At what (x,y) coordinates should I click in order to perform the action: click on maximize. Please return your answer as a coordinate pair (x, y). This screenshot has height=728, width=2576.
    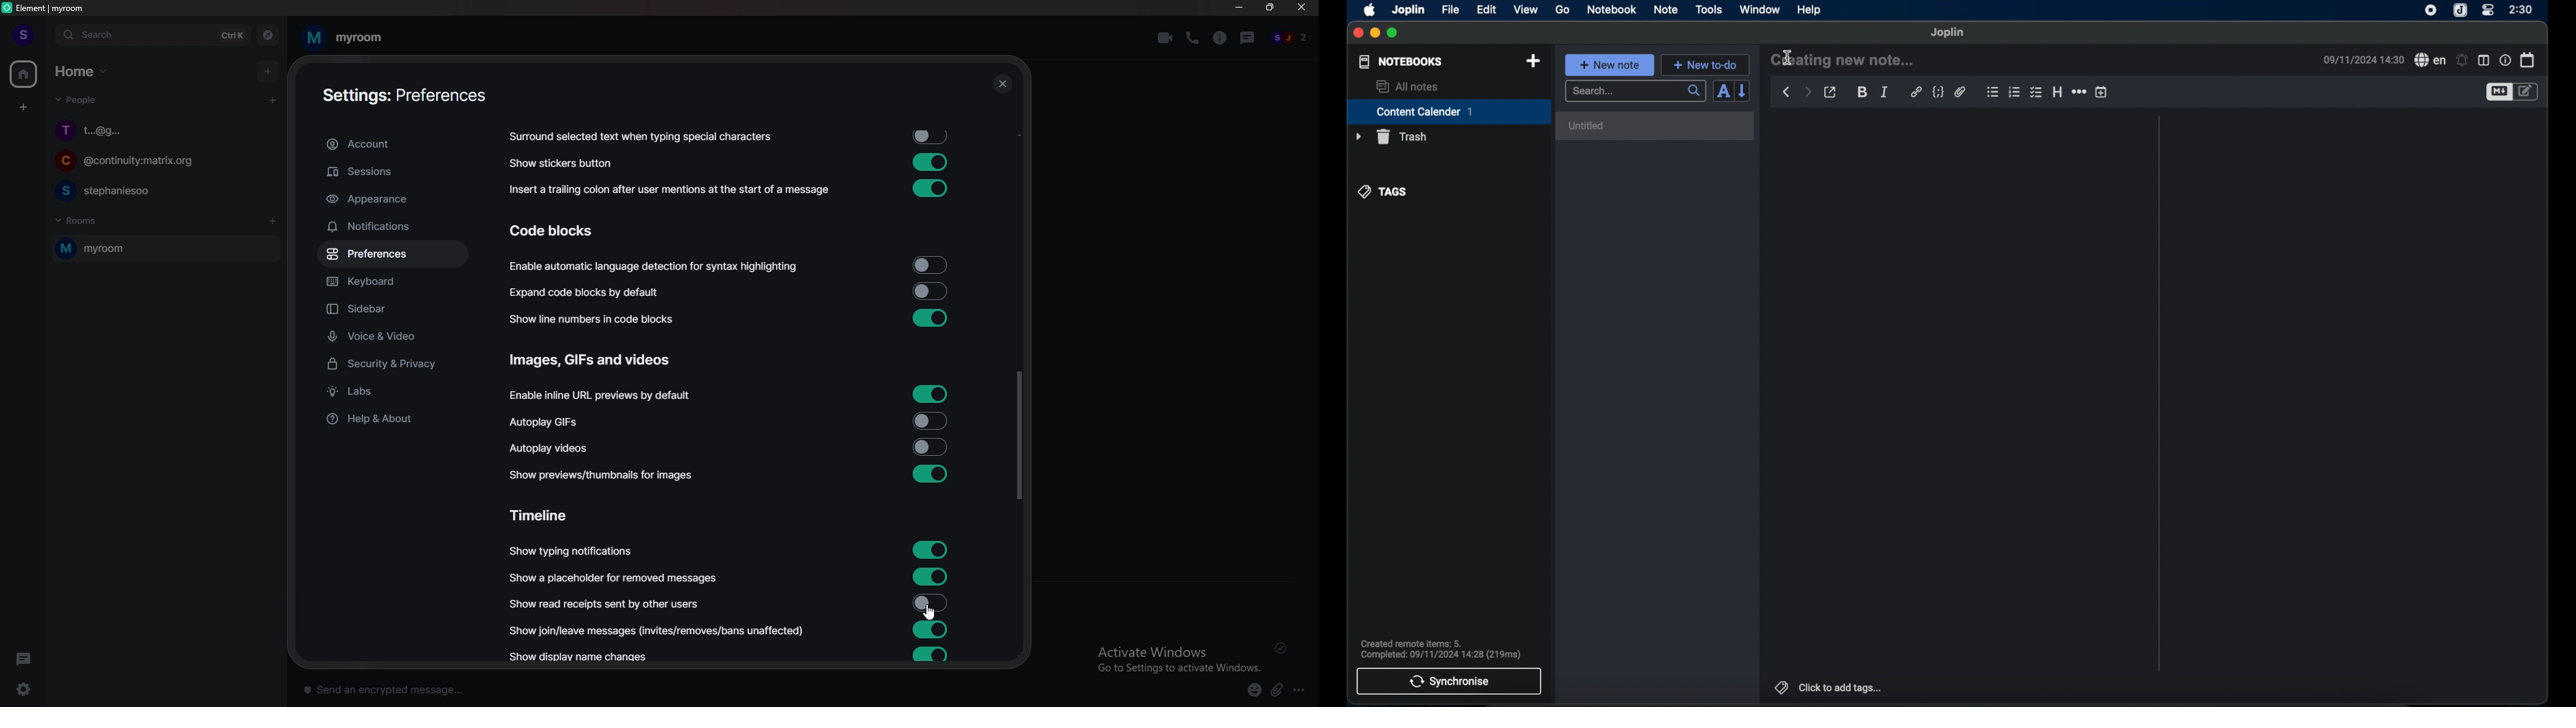
    Looking at the image, I should click on (1393, 33).